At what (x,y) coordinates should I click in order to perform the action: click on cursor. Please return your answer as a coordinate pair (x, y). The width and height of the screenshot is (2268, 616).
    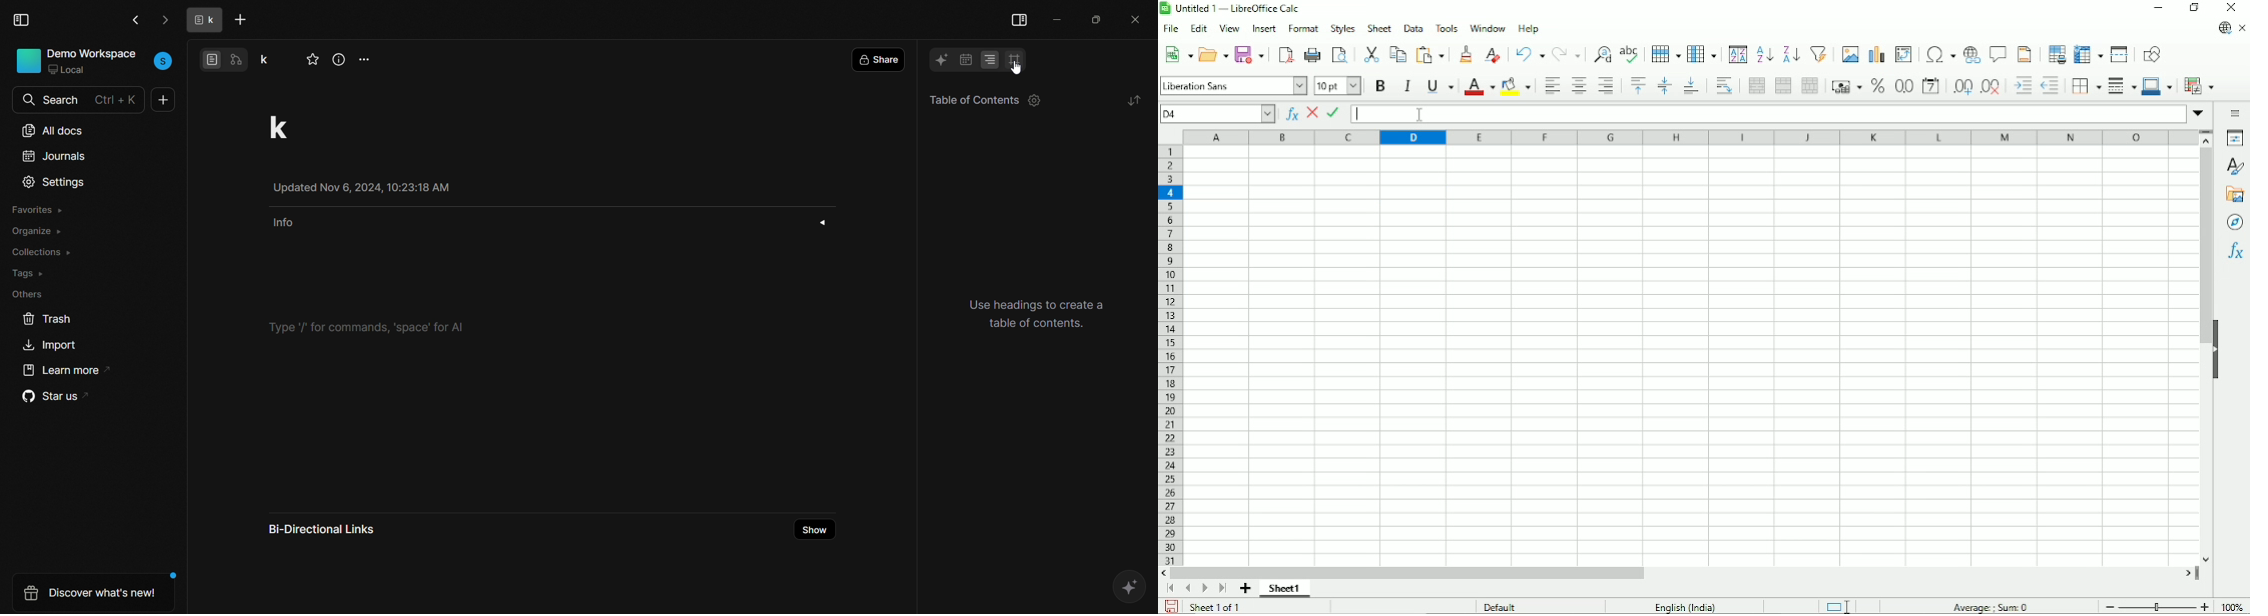
    Looking at the image, I should click on (1420, 116).